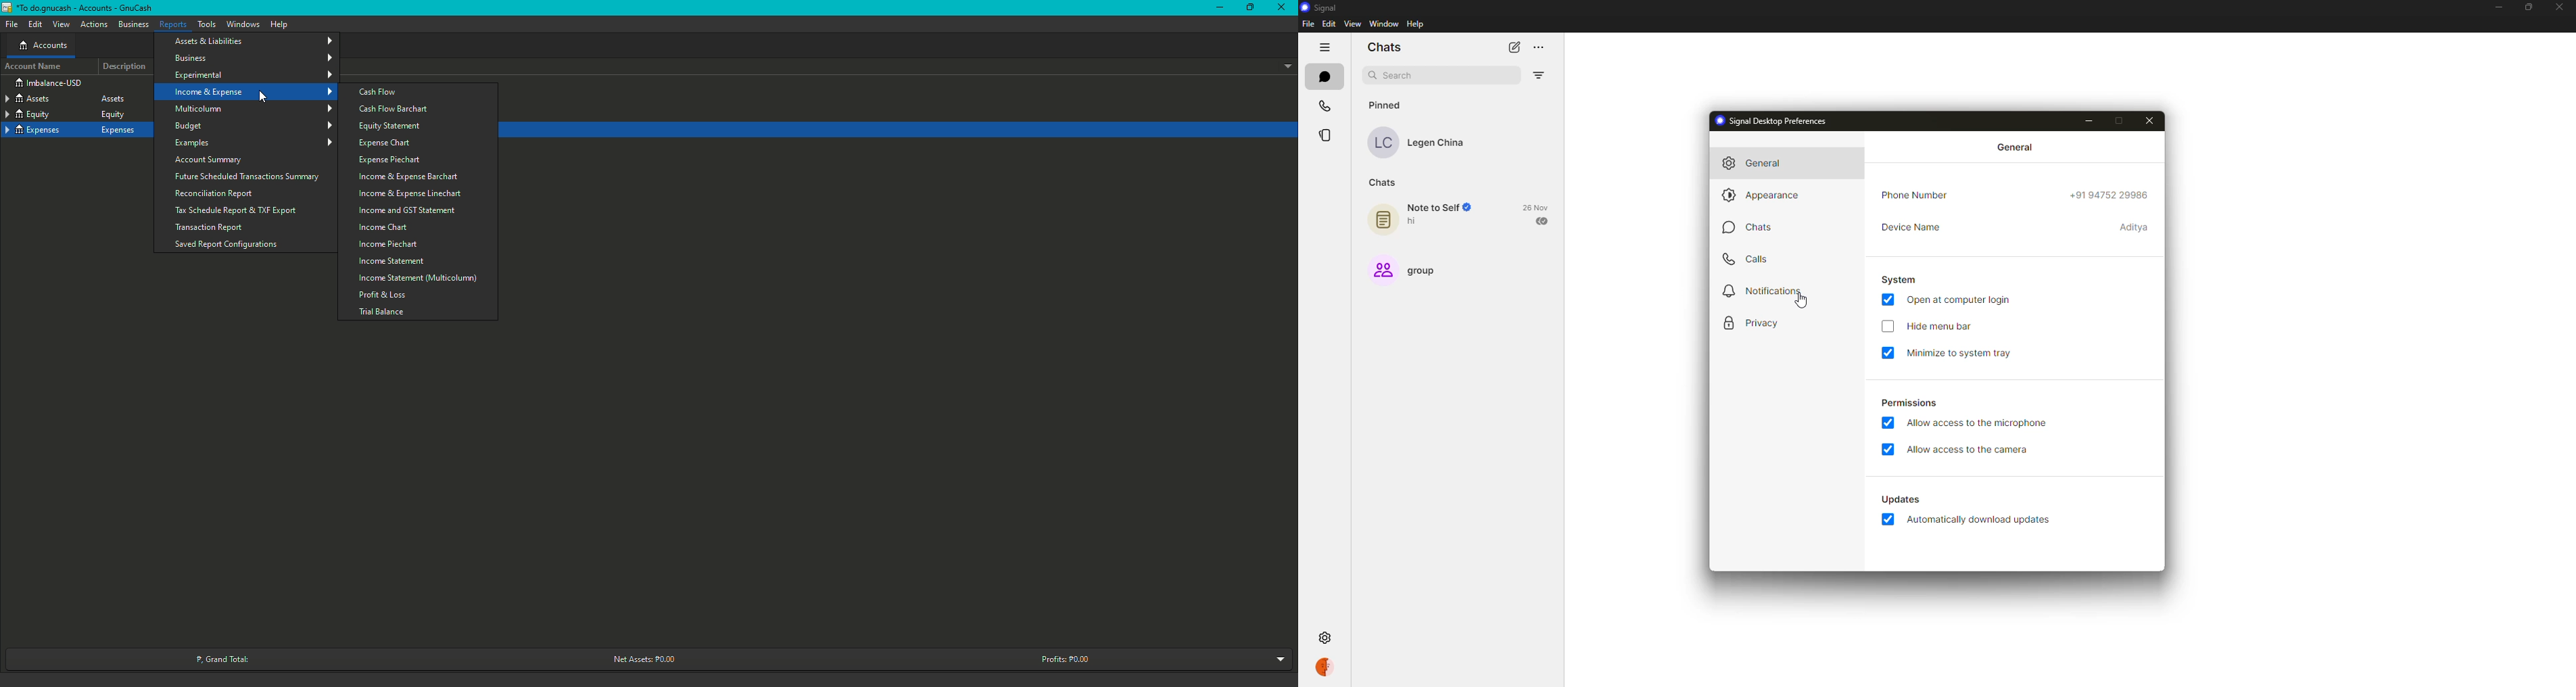 The image size is (2576, 700). I want to click on allow access to camera, so click(1970, 449).